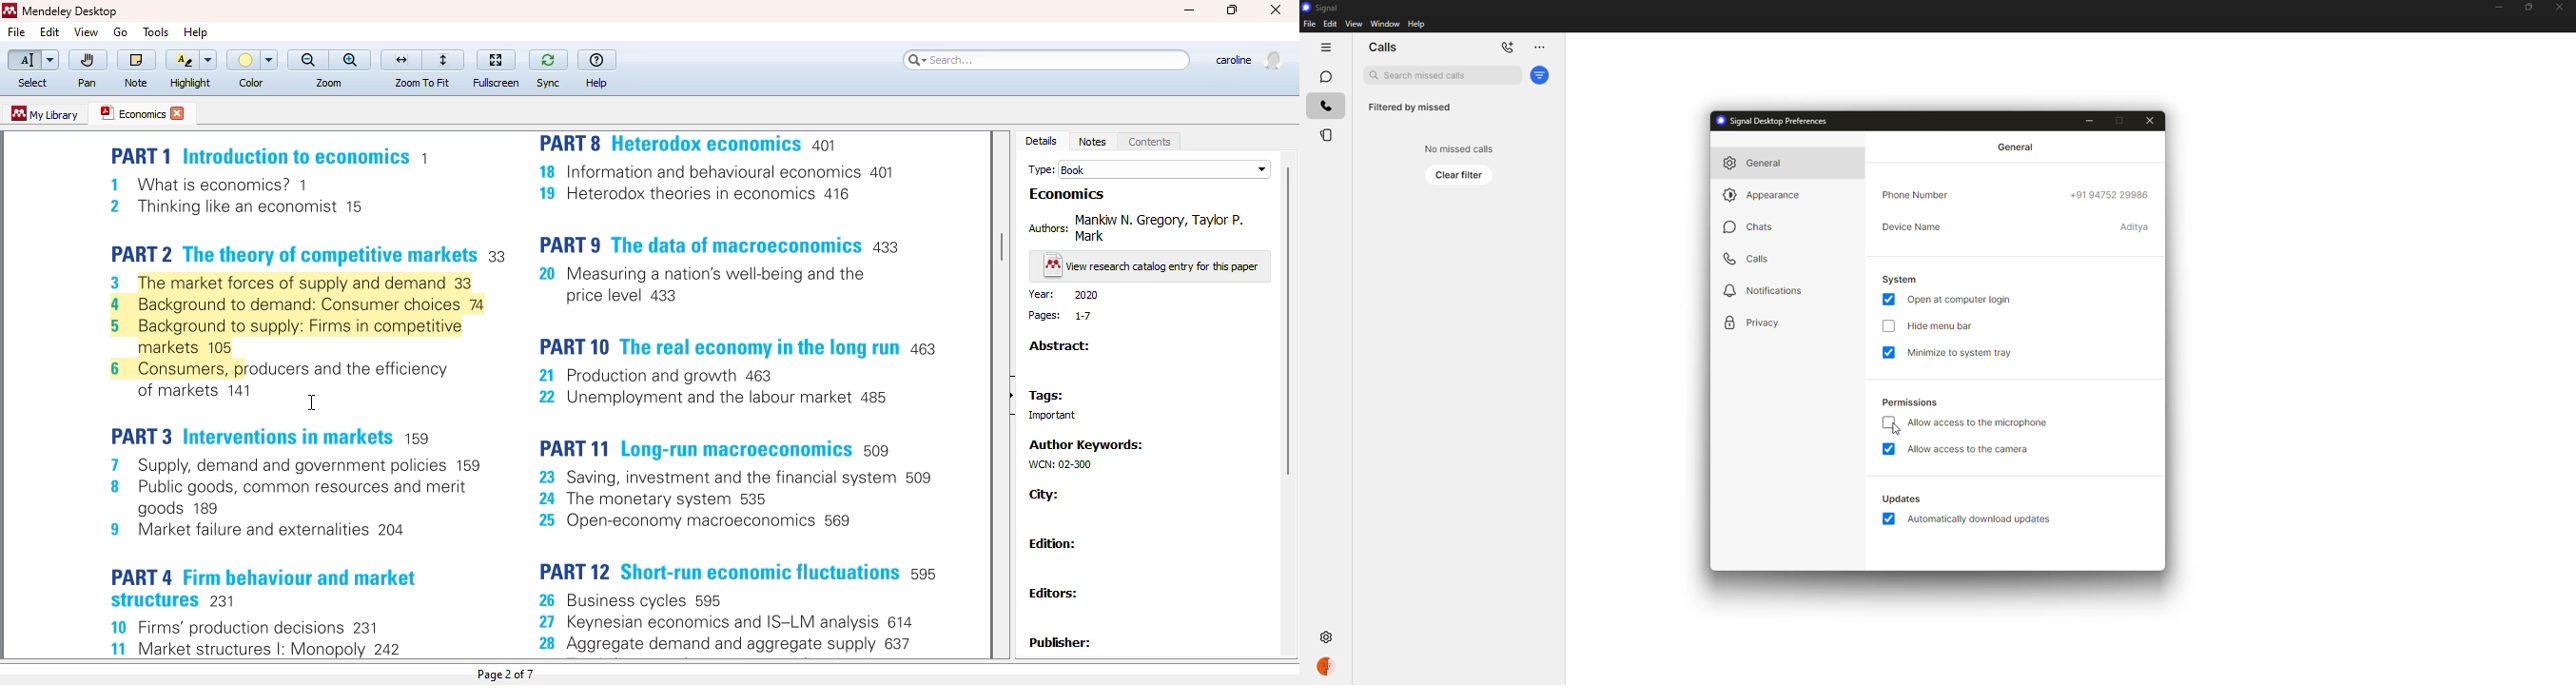 The image size is (2576, 700). What do you see at coordinates (251, 83) in the screenshot?
I see `color` at bounding box center [251, 83].